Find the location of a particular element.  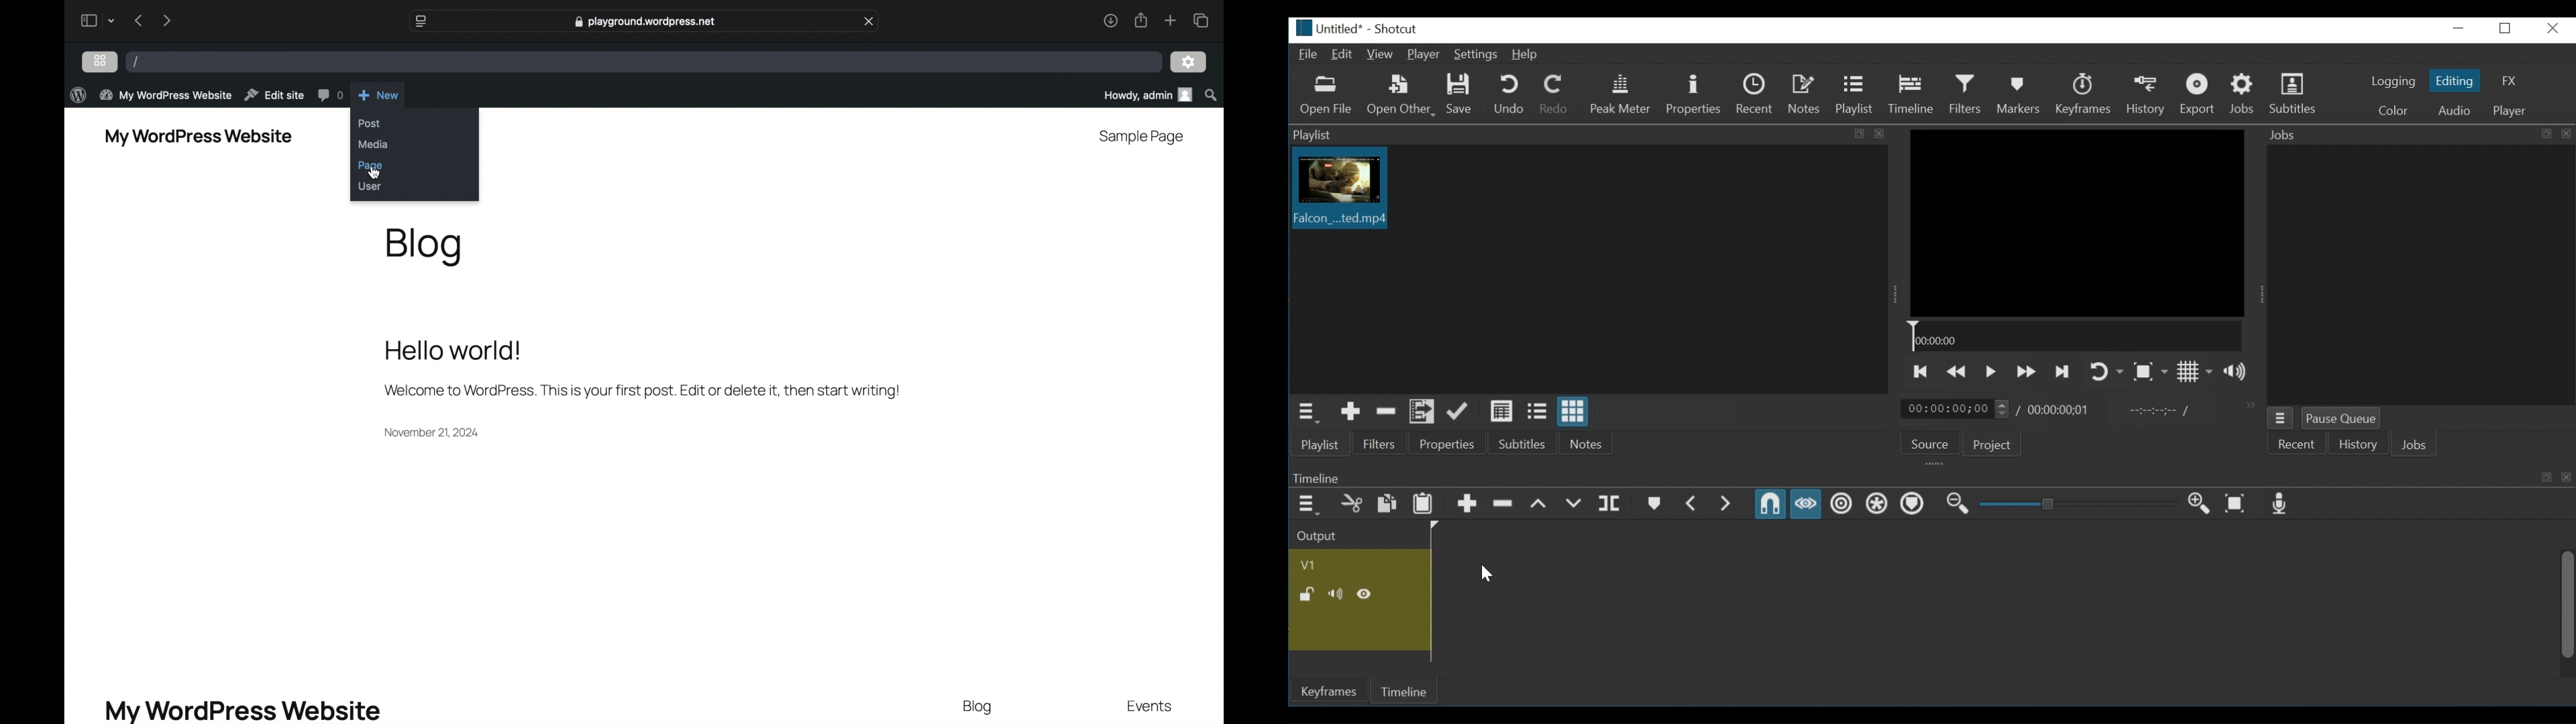

Filters is located at coordinates (1966, 94).